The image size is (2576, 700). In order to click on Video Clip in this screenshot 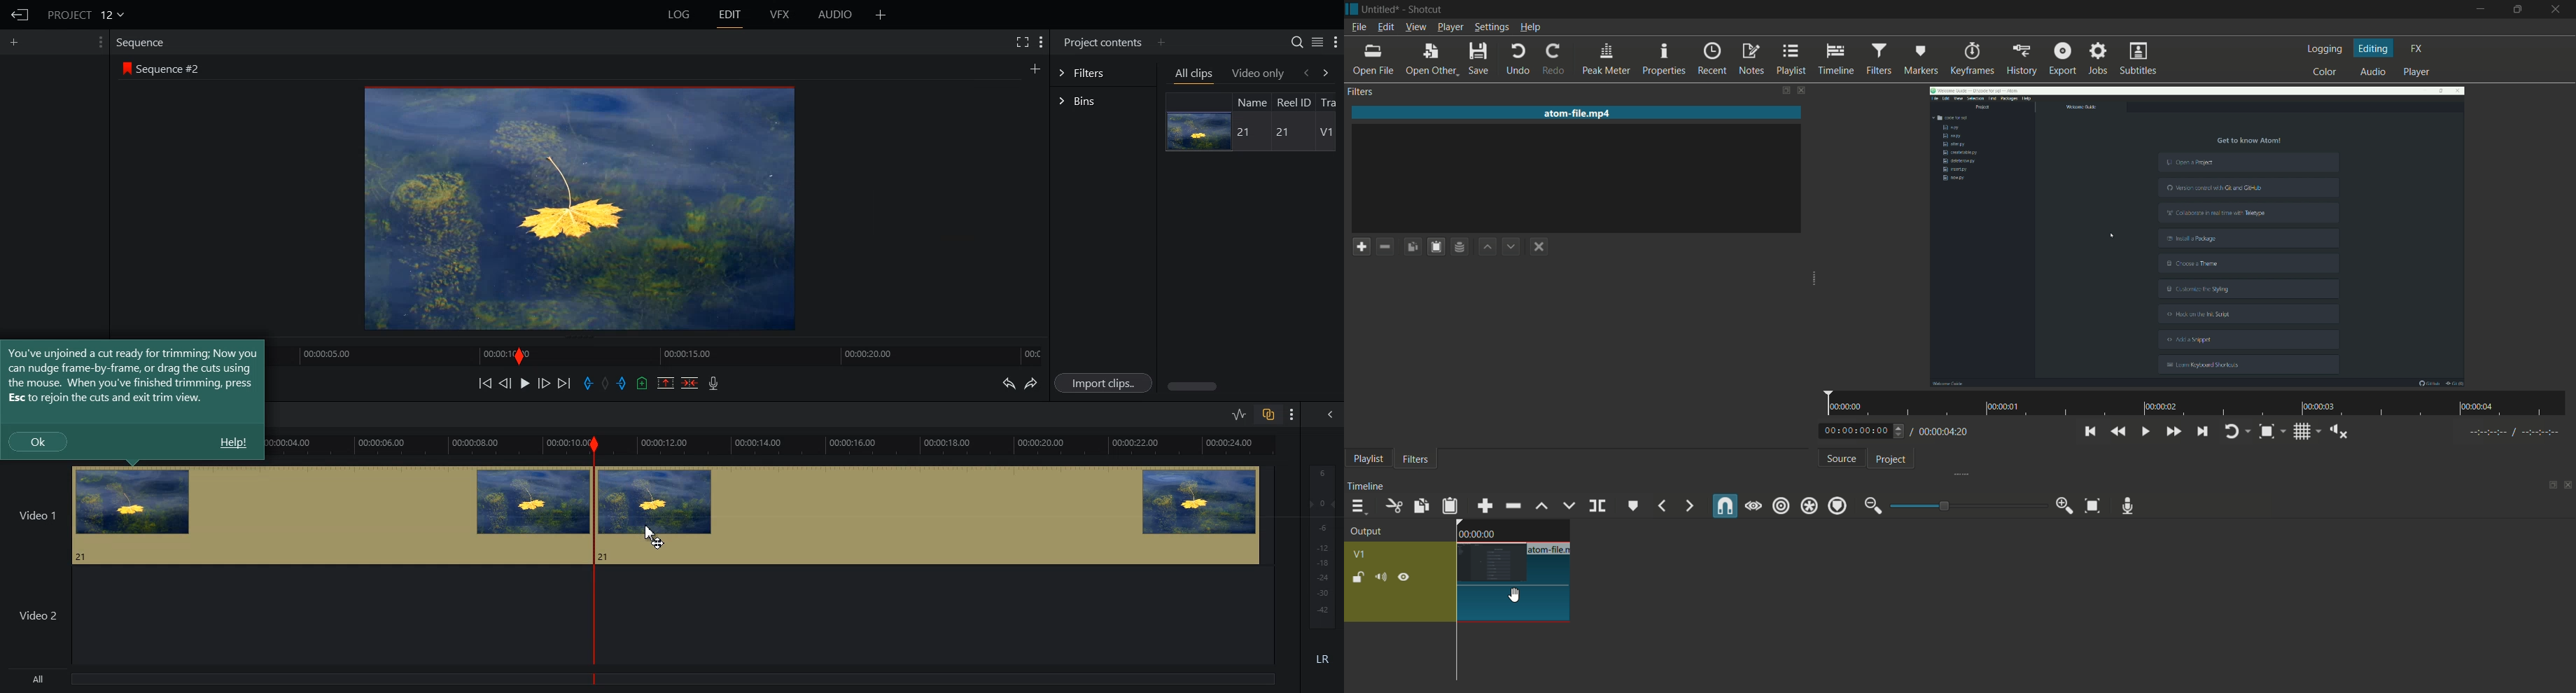, I will do `click(295, 514)`.